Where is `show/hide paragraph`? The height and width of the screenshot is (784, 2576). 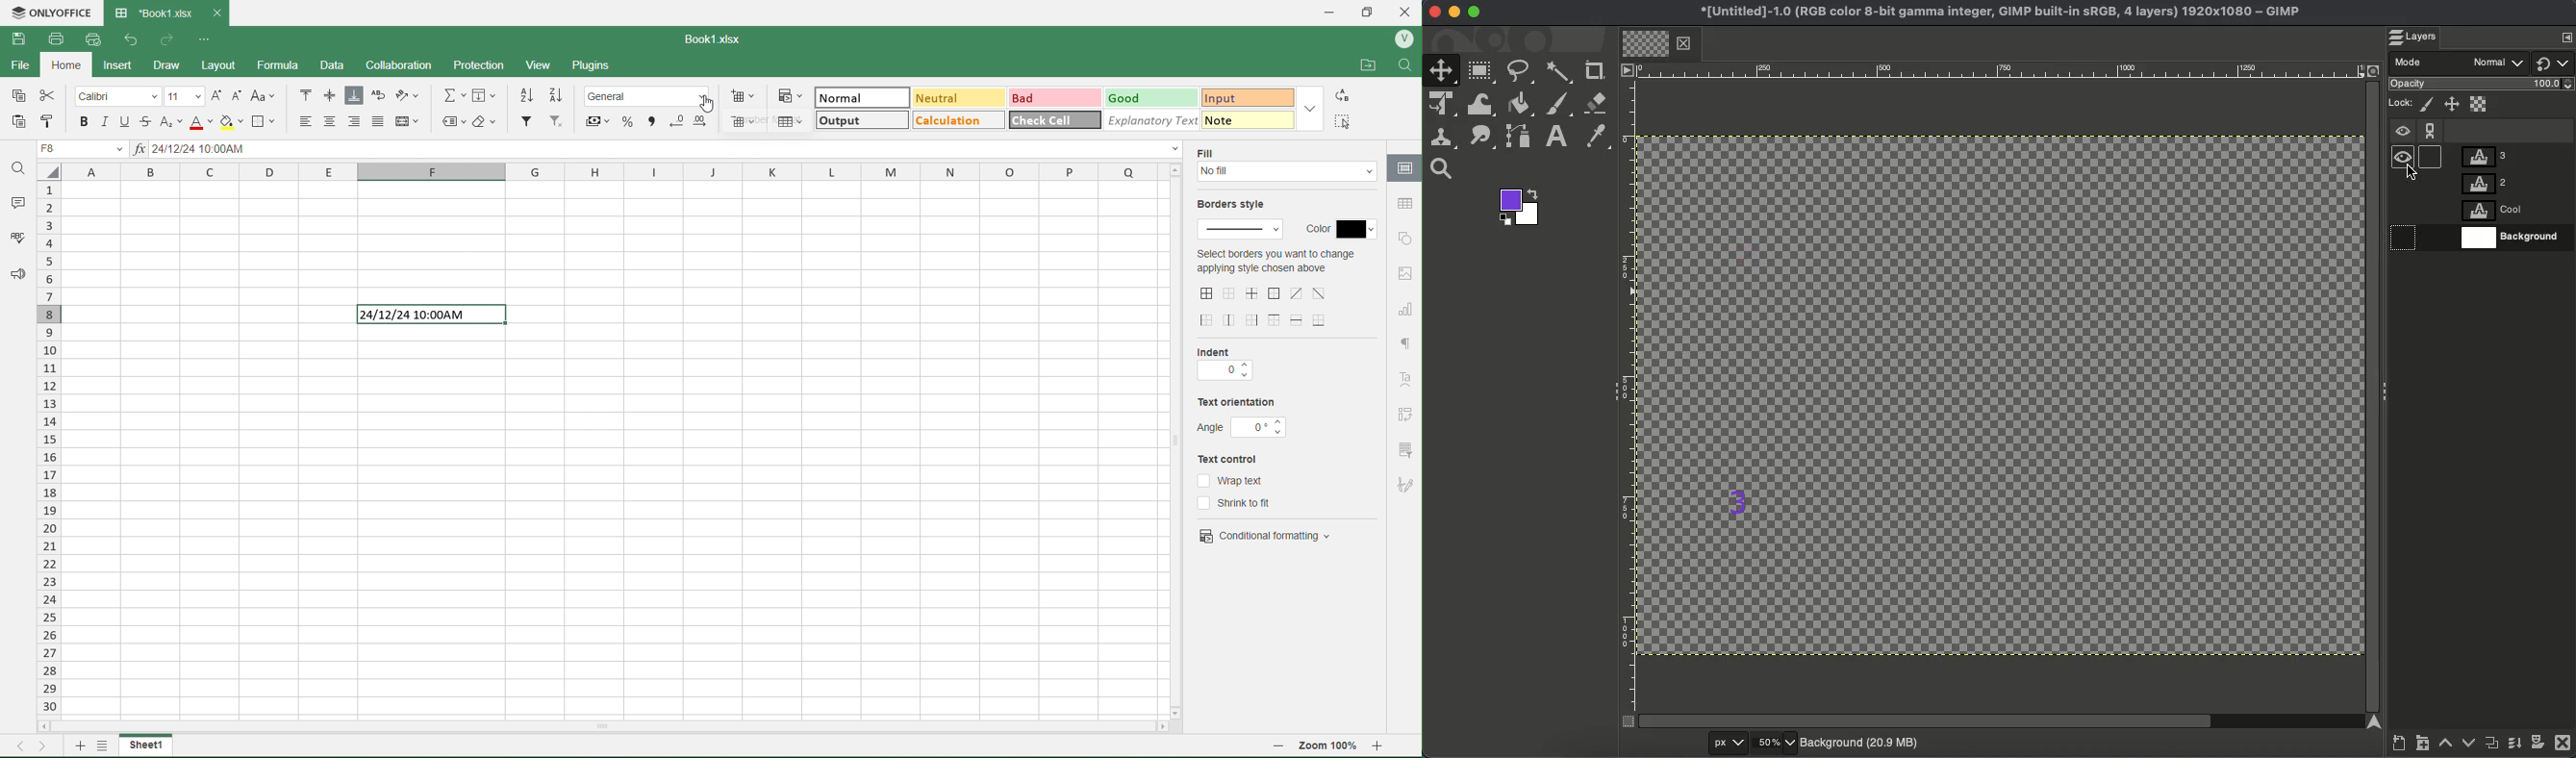
show/hide paragraph is located at coordinates (1405, 343).